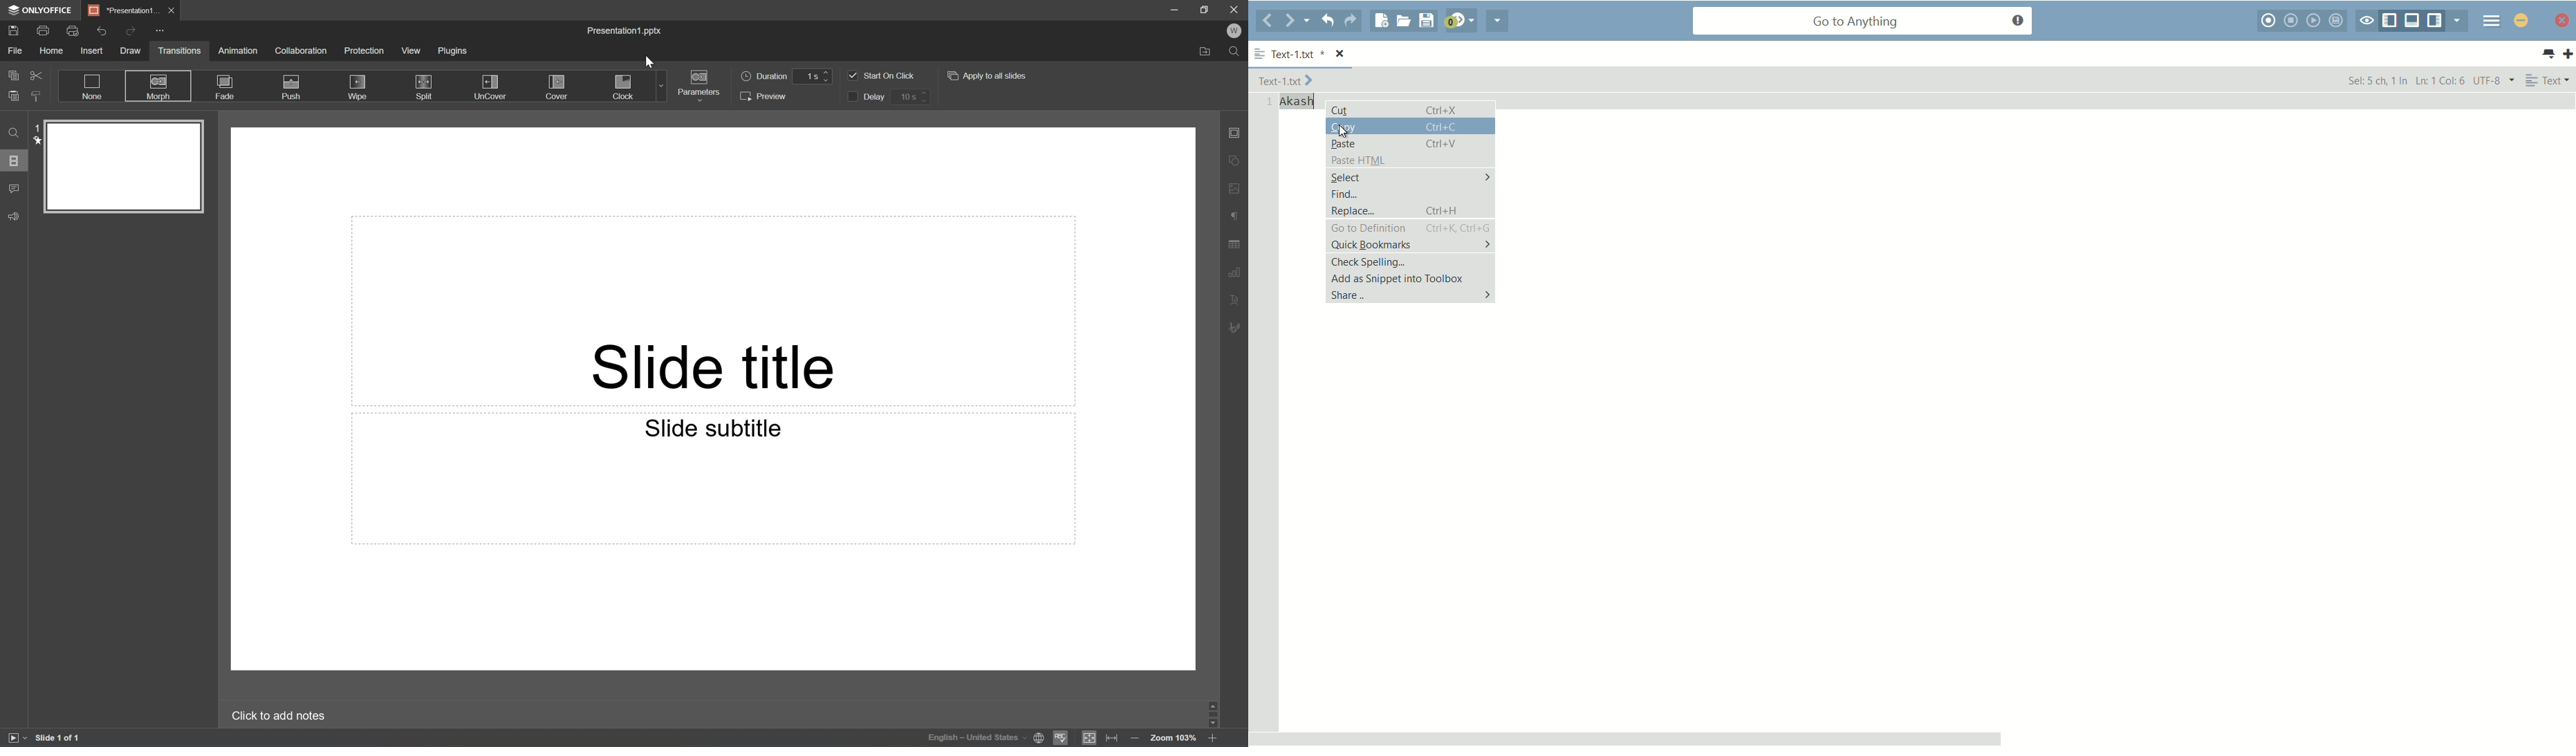  I want to click on Drop Down, so click(659, 85).